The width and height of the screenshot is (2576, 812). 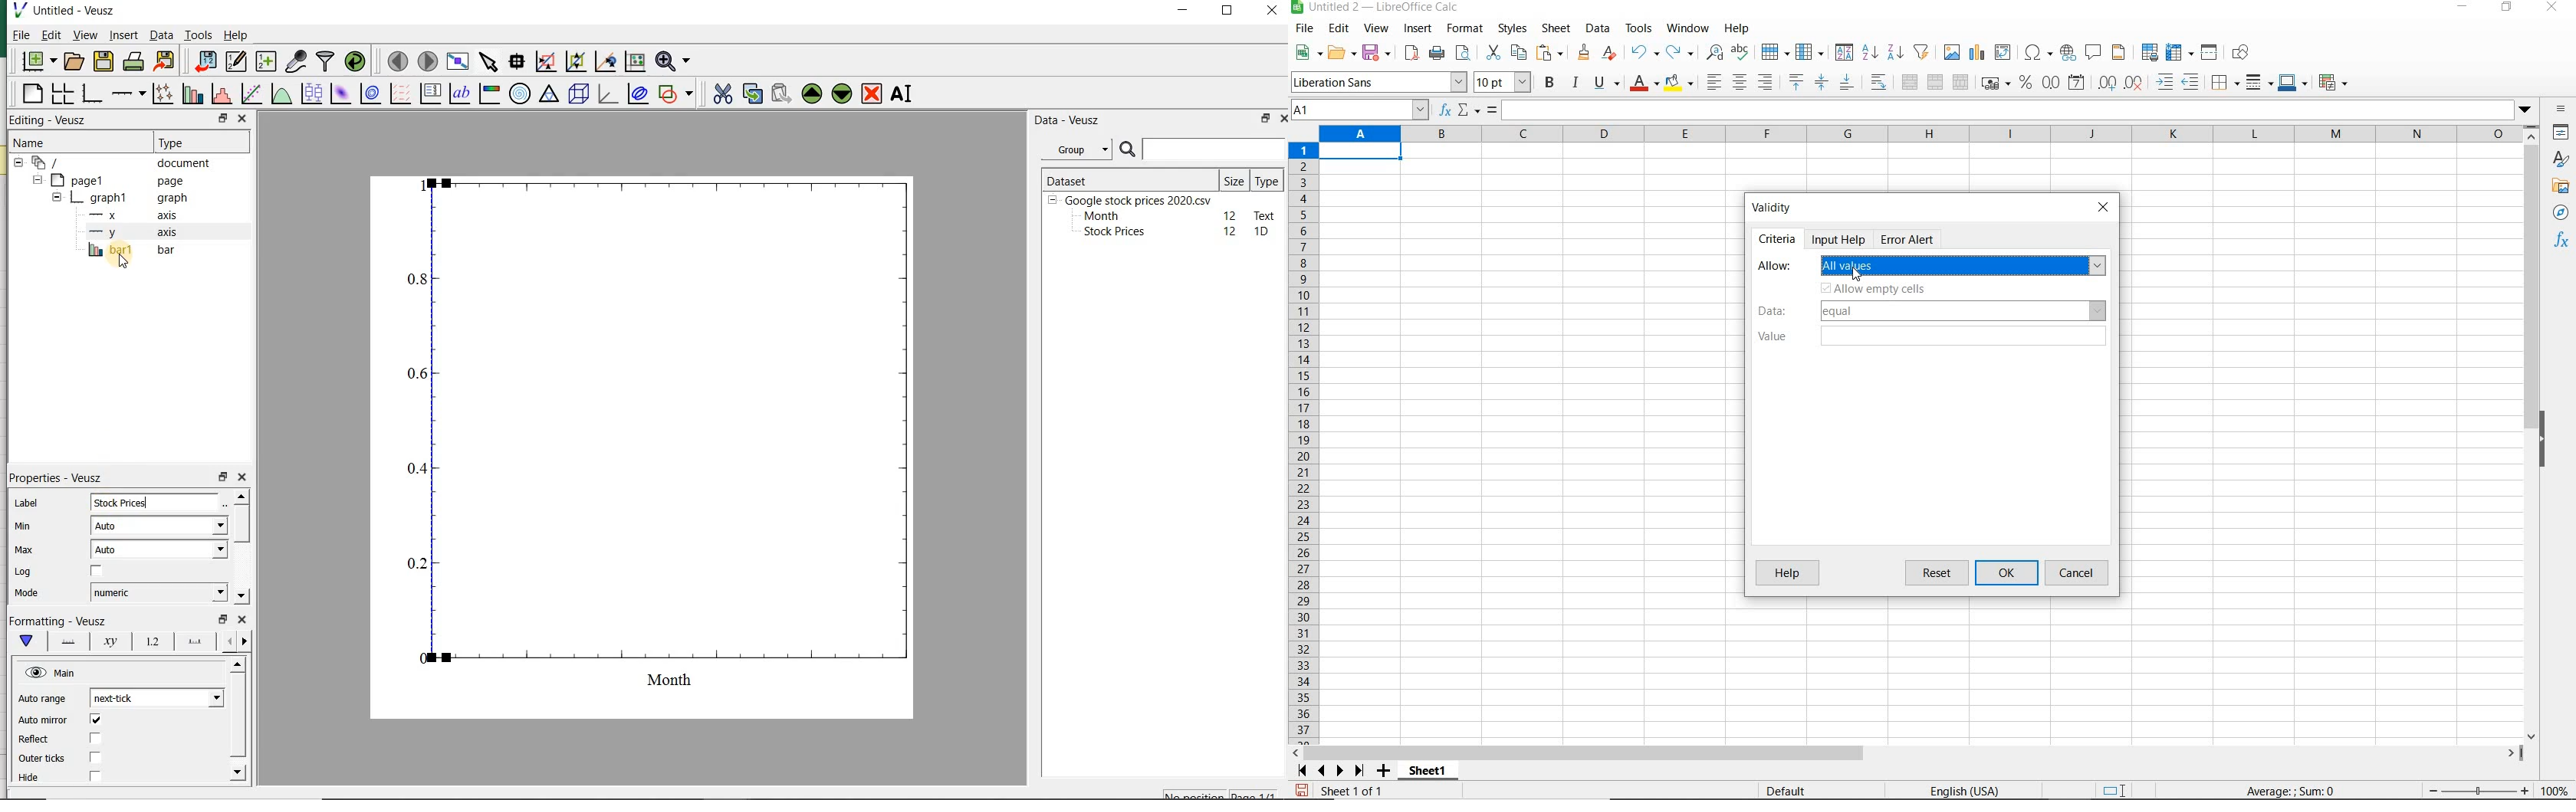 I want to click on format as number, so click(x=2051, y=82).